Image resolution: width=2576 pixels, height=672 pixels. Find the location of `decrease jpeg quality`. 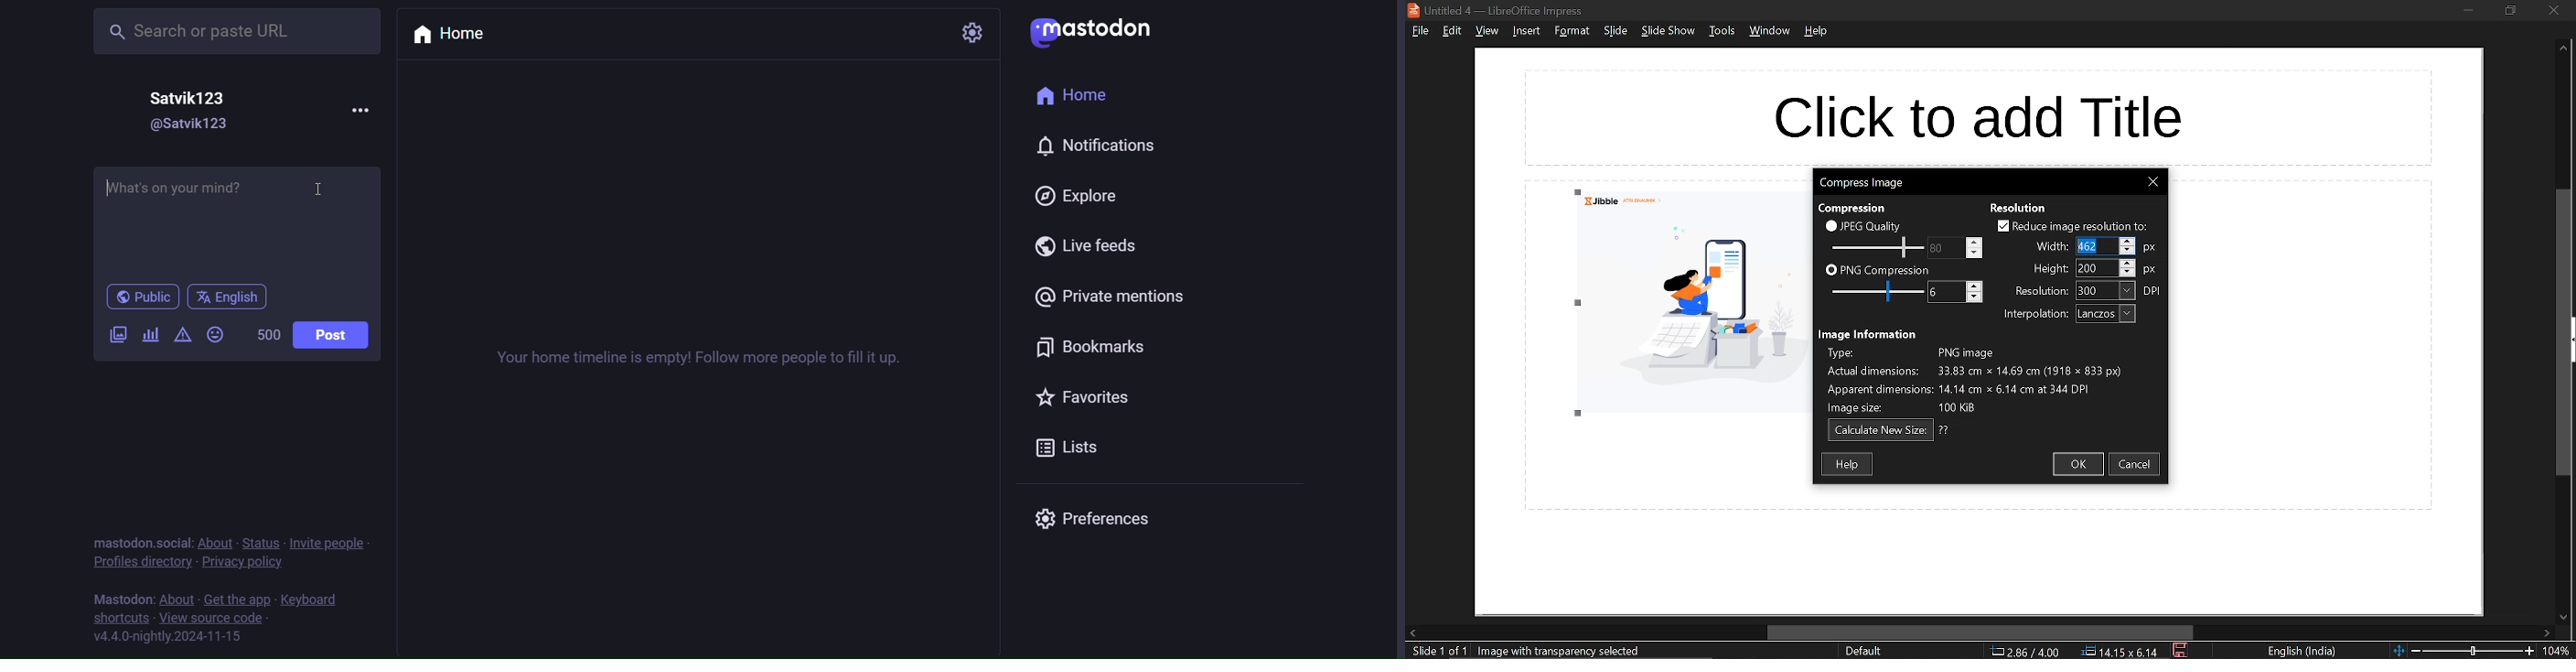

decrease jpeg quality is located at coordinates (1973, 253).